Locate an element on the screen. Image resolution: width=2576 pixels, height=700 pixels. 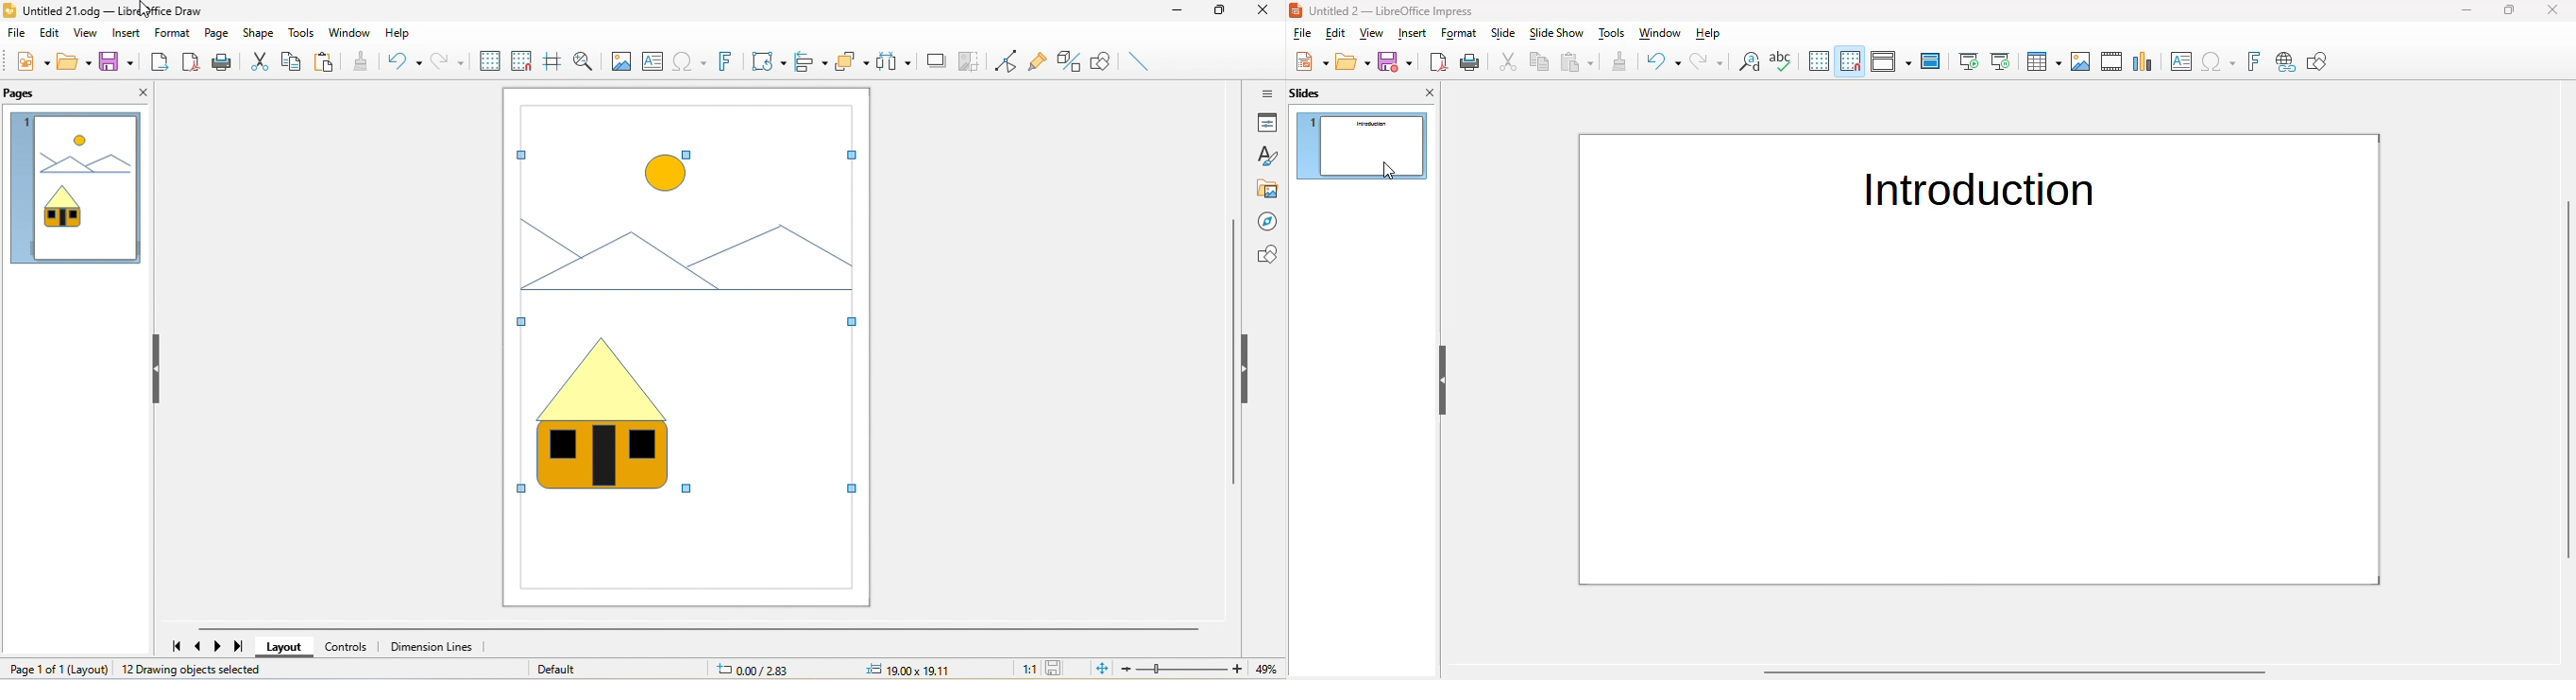
maximize is located at coordinates (1218, 14).